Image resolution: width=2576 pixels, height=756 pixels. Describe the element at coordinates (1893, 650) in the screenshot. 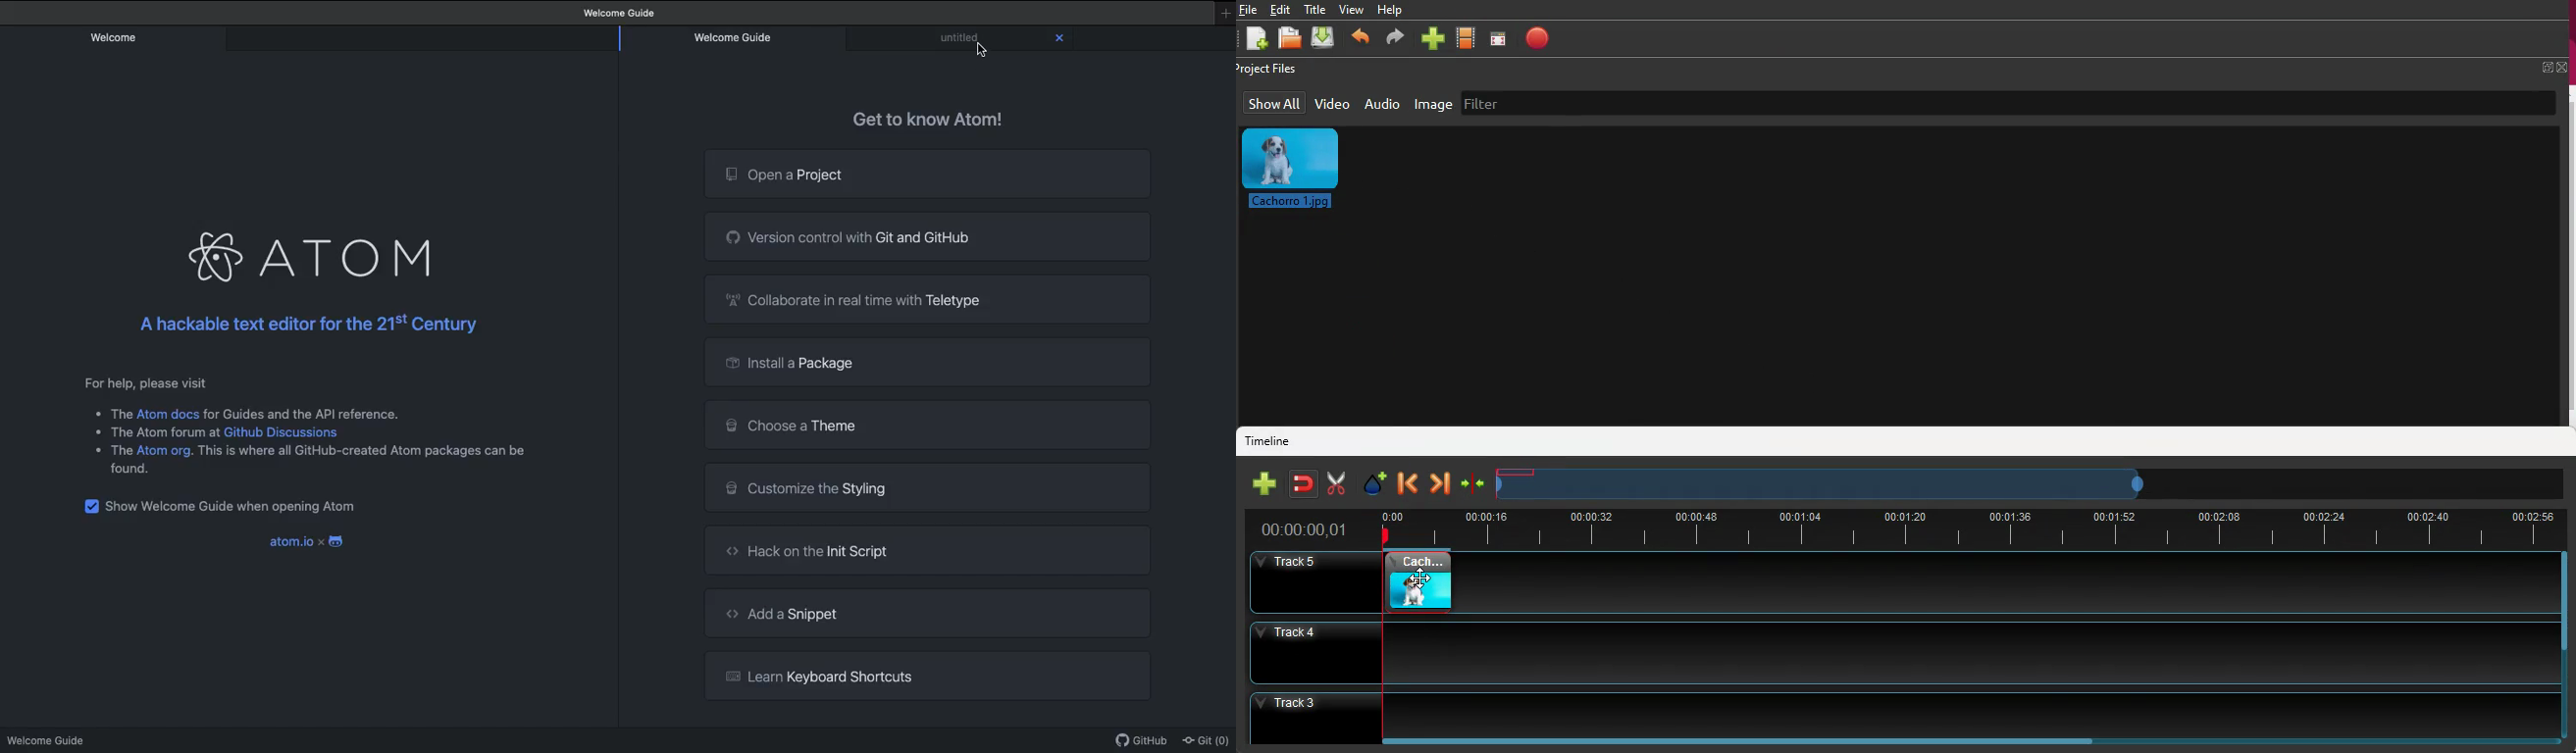

I see `track4` at that location.